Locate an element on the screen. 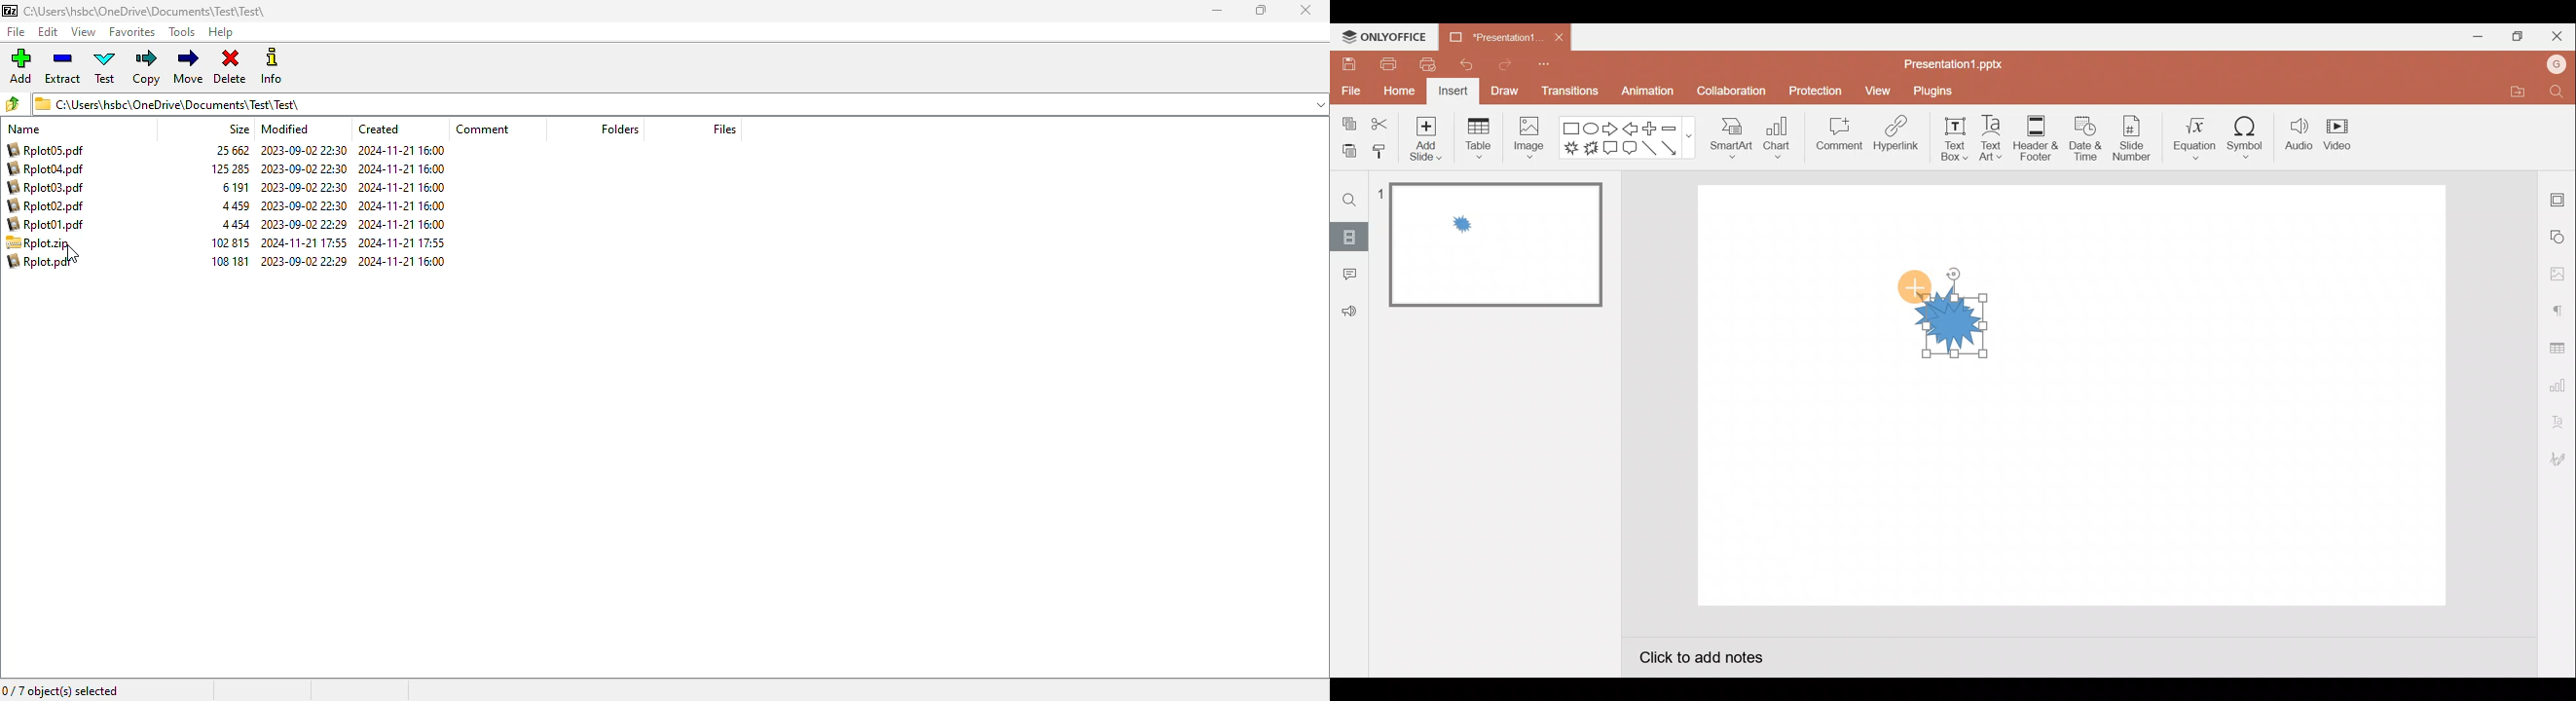  Feedback & support is located at coordinates (1349, 312).